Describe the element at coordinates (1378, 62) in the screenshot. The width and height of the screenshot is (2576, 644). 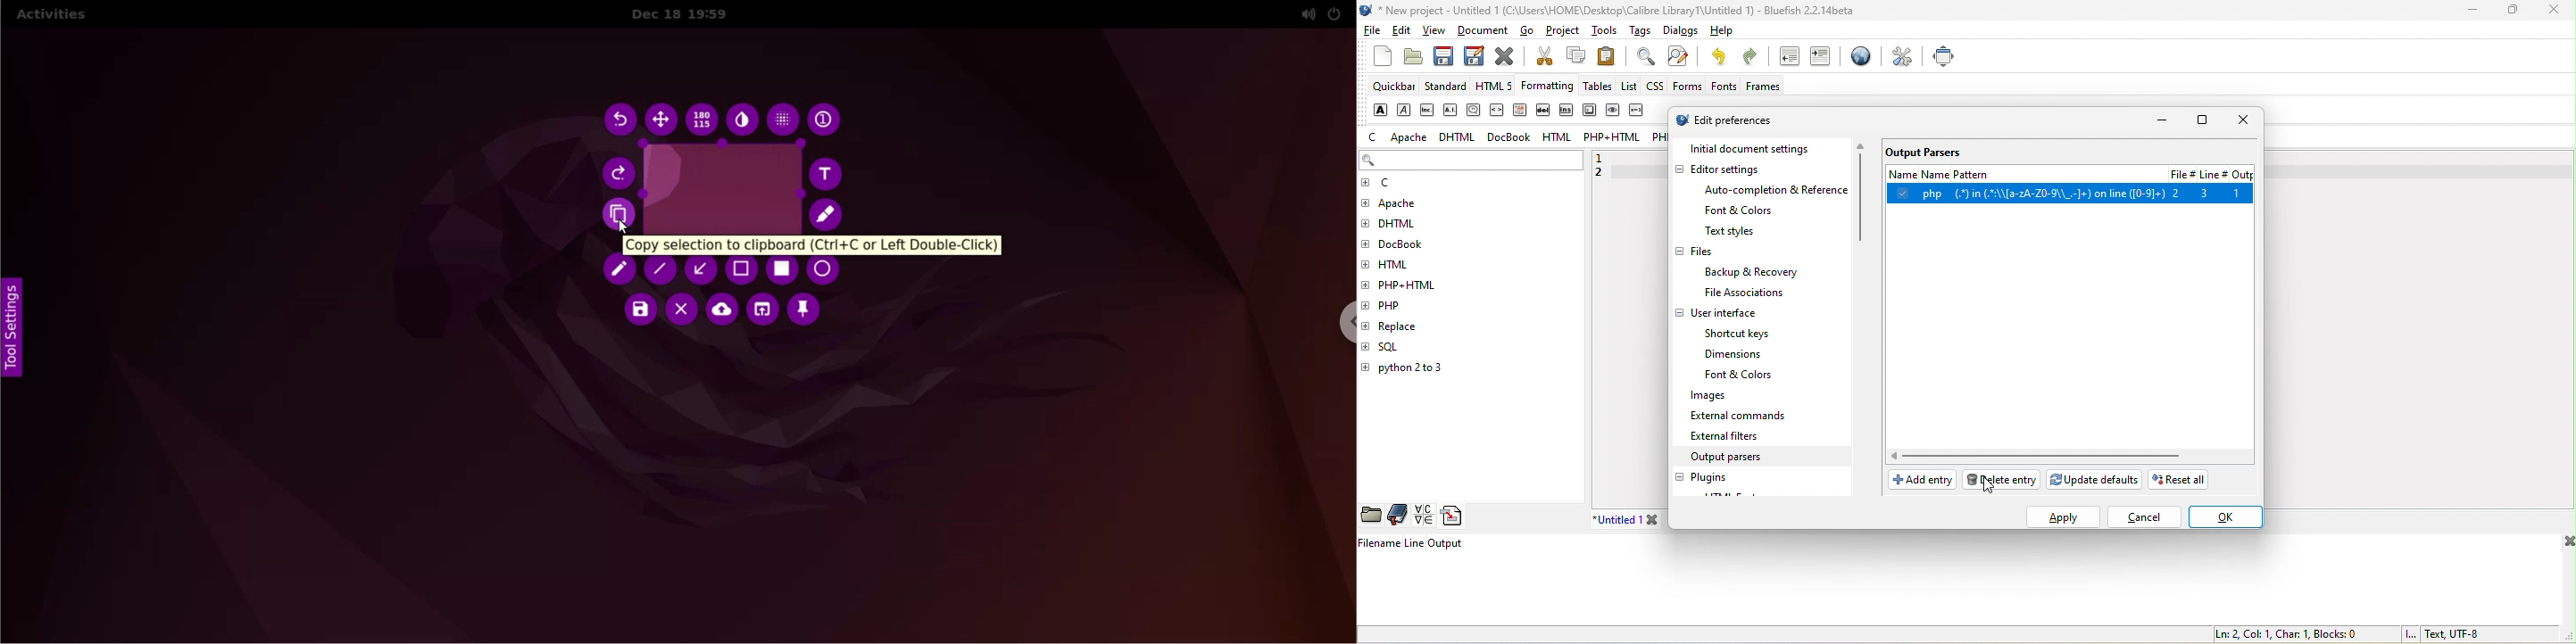
I see `new` at that location.